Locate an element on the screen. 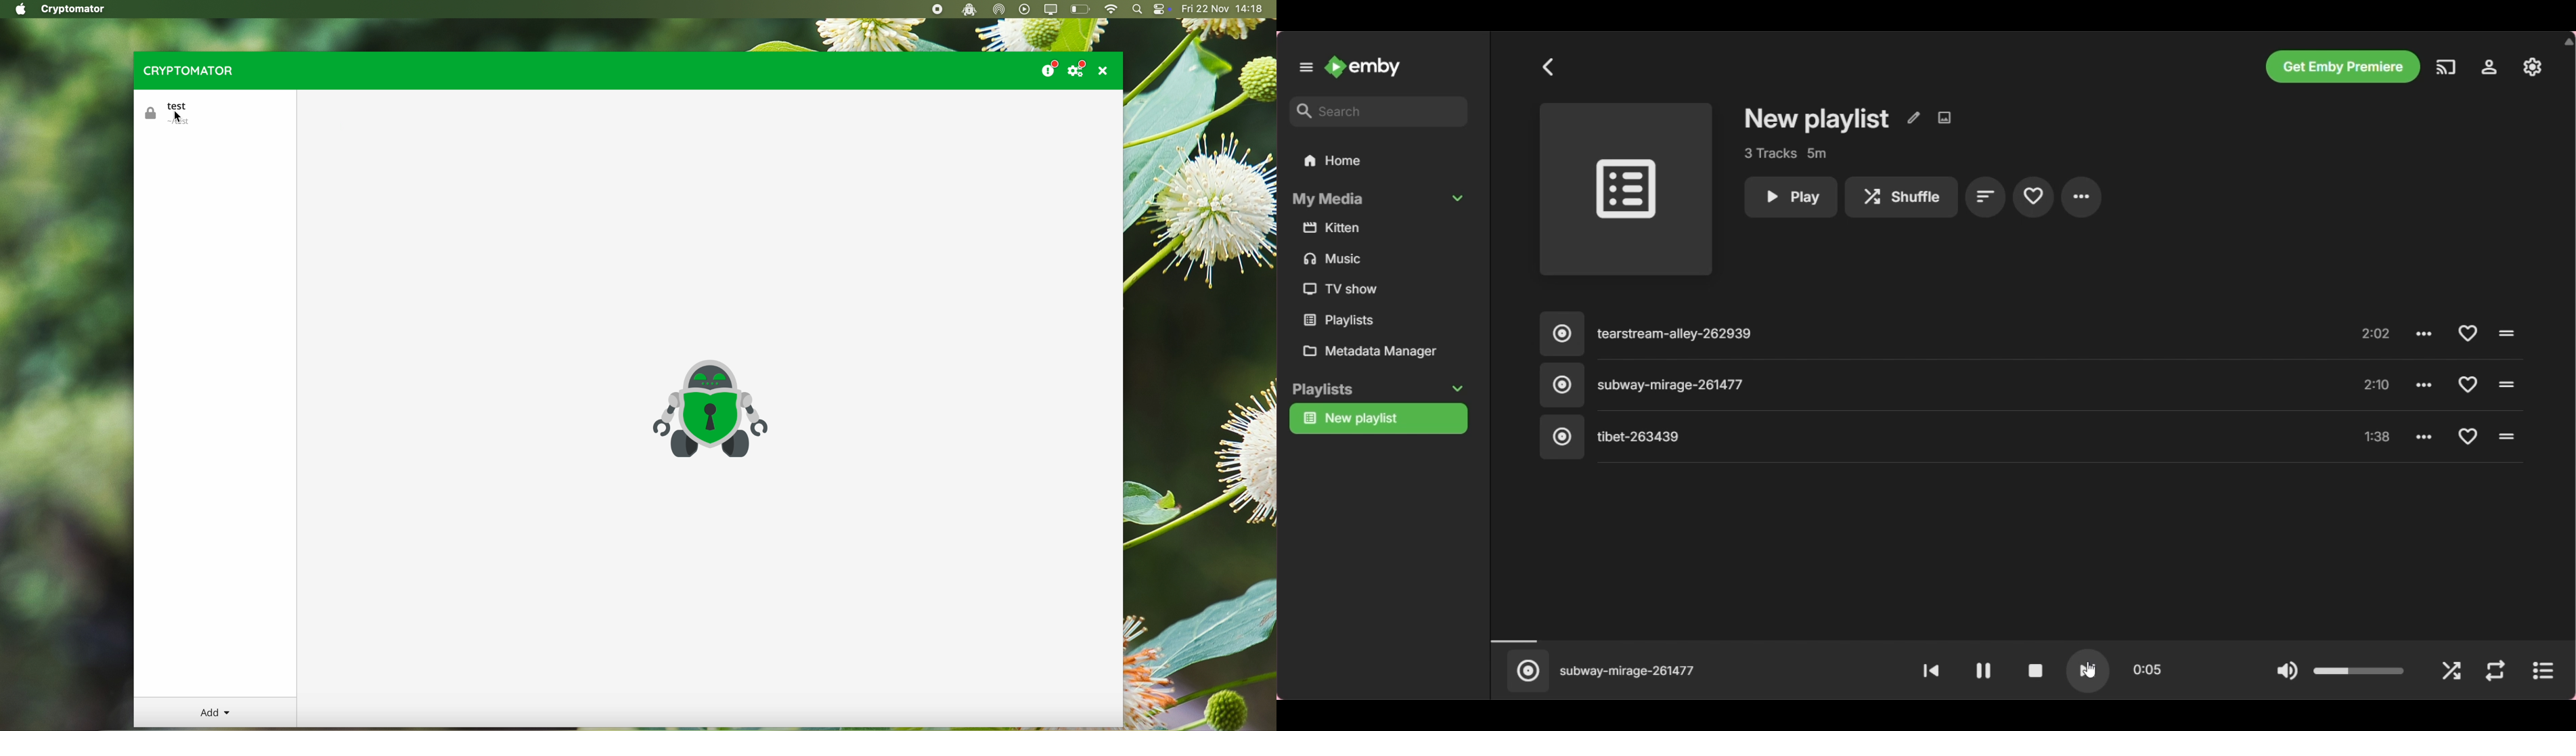 The image size is (2576, 756). wifi is located at coordinates (1111, 9).